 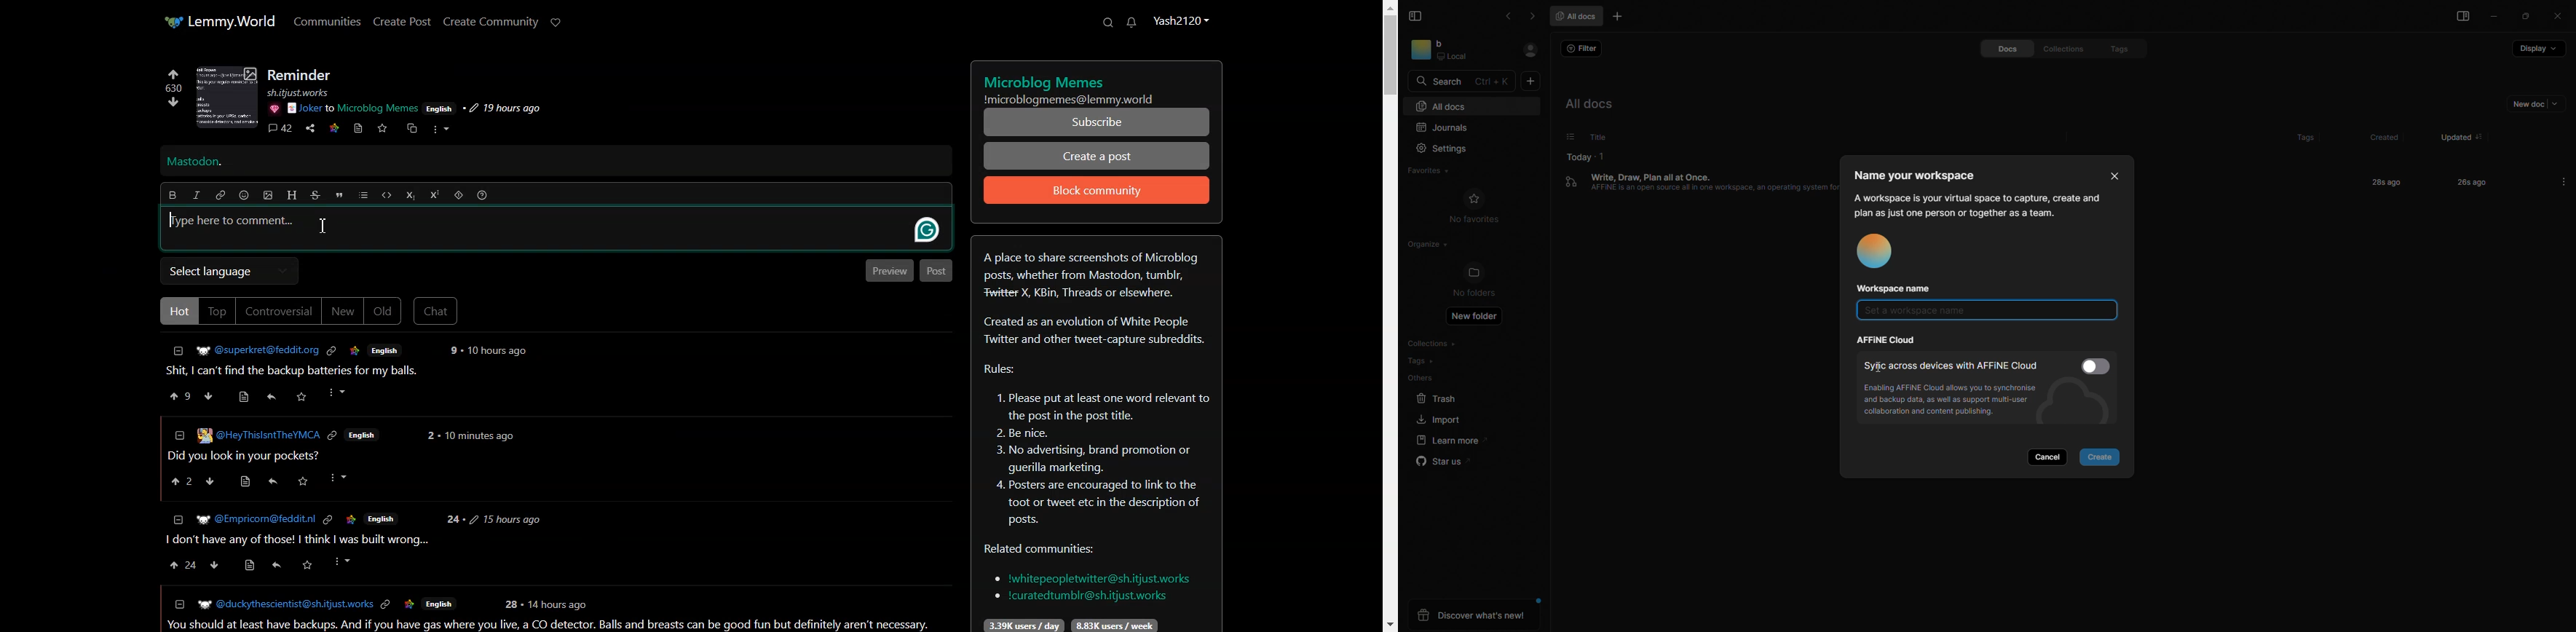 What do you see at coordinates (2564, 181) in the screenshot?
I see `more` at bounding box center [2564, 181].